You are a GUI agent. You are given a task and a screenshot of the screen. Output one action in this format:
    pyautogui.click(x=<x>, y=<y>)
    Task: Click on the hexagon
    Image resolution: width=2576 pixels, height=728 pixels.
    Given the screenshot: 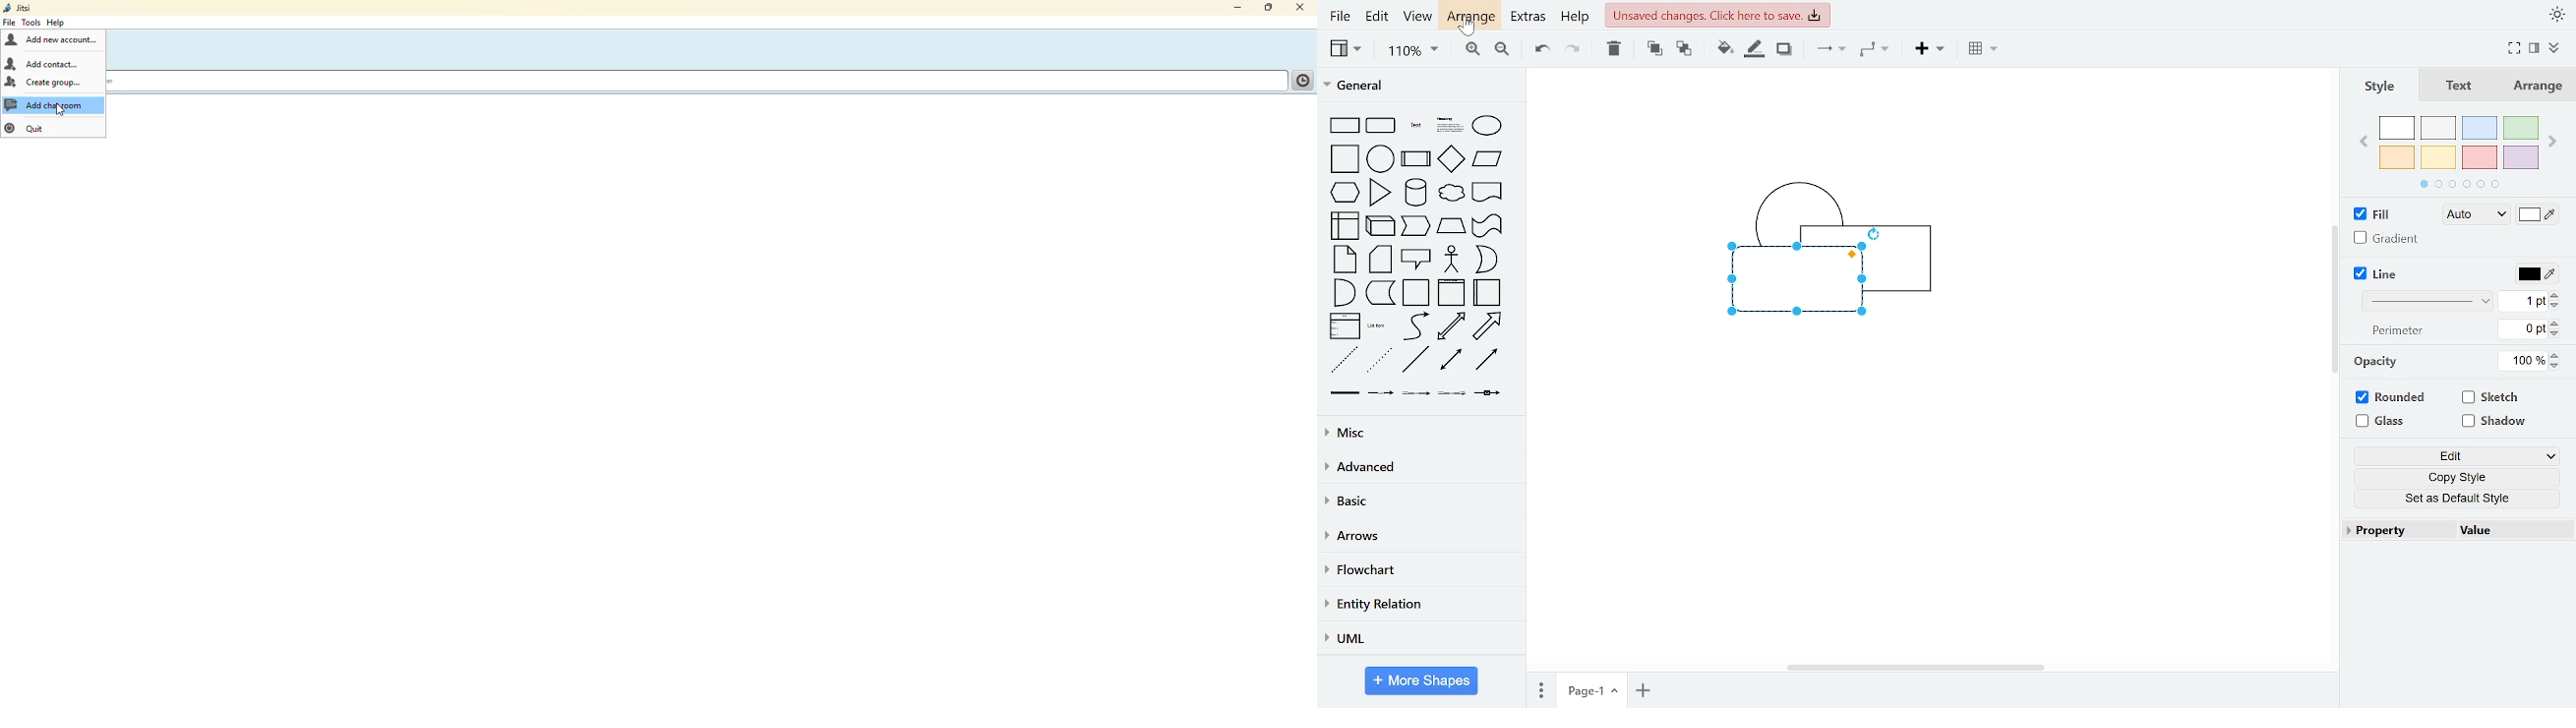 What is the action you would take?
    pyautogui.click(x=1345, y=193)
    